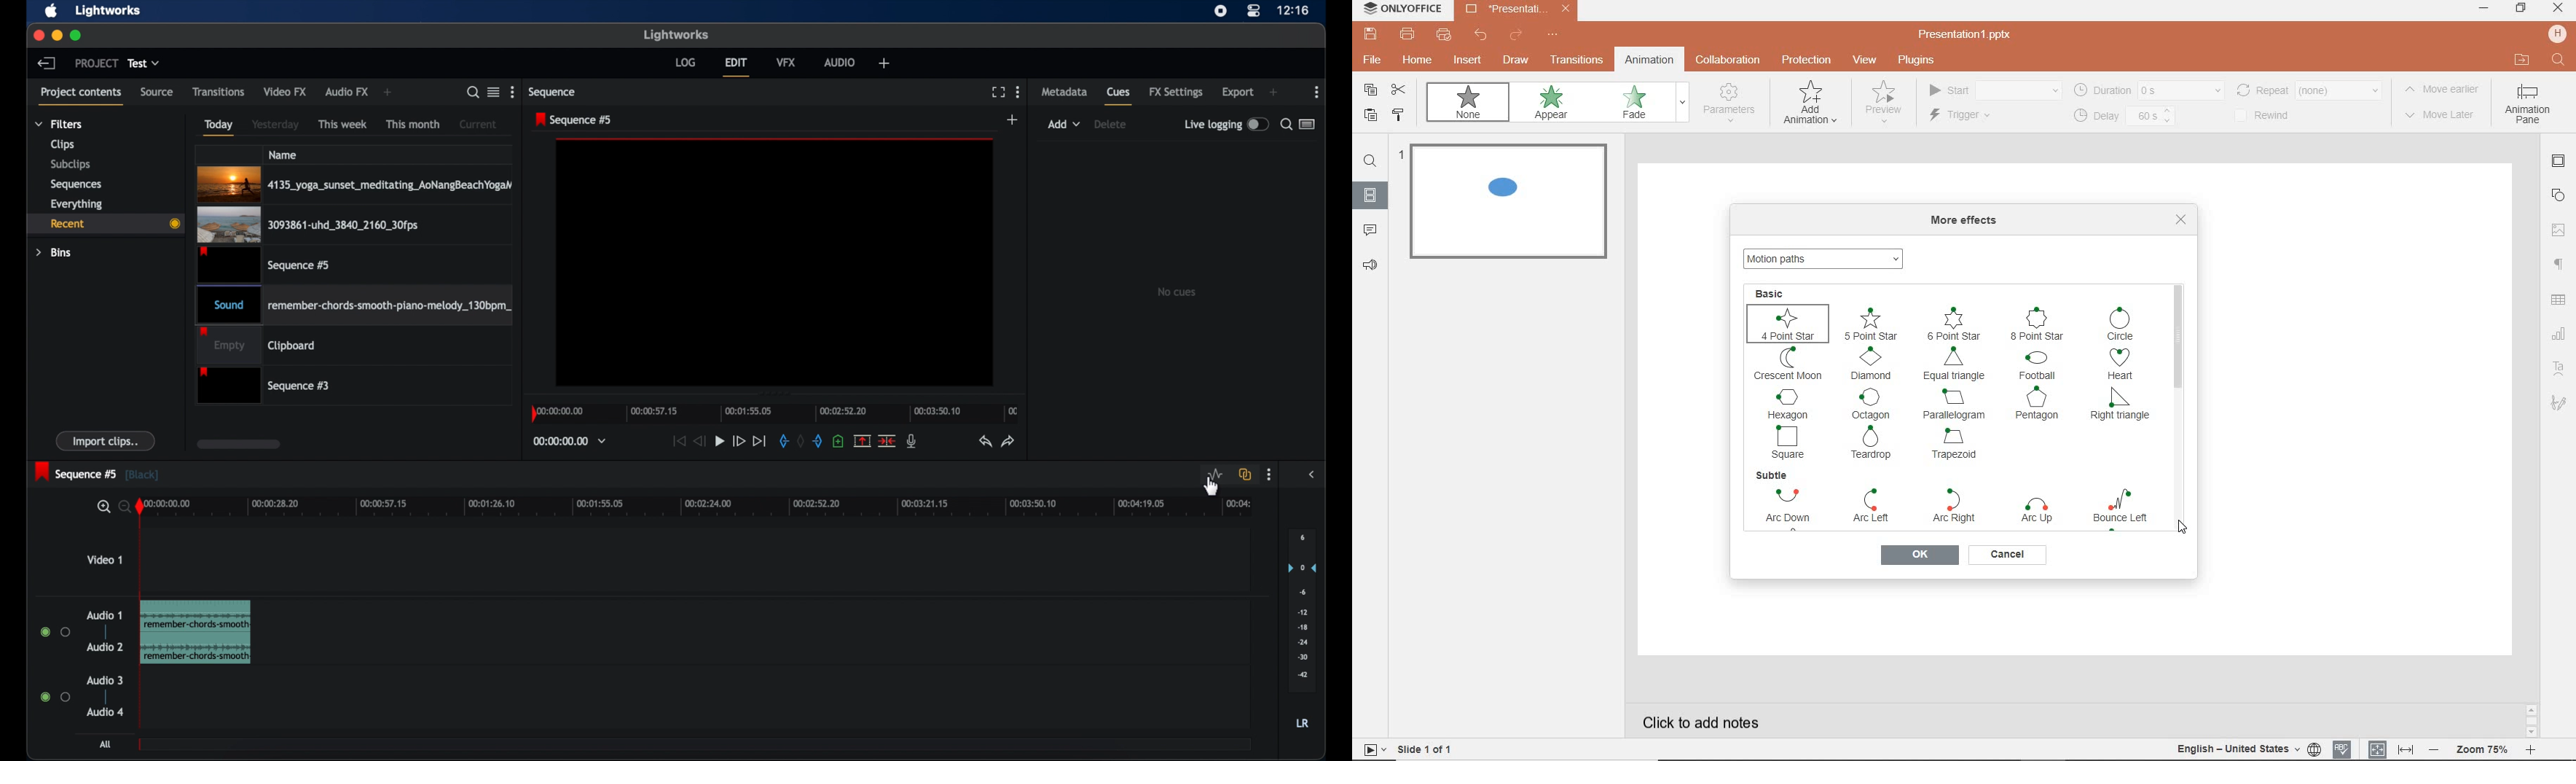 This screenshot has height=784, width=2576. Describe the element at coordinates (1810, 106) in the screenshot. I see `ANIMATION` at that location.